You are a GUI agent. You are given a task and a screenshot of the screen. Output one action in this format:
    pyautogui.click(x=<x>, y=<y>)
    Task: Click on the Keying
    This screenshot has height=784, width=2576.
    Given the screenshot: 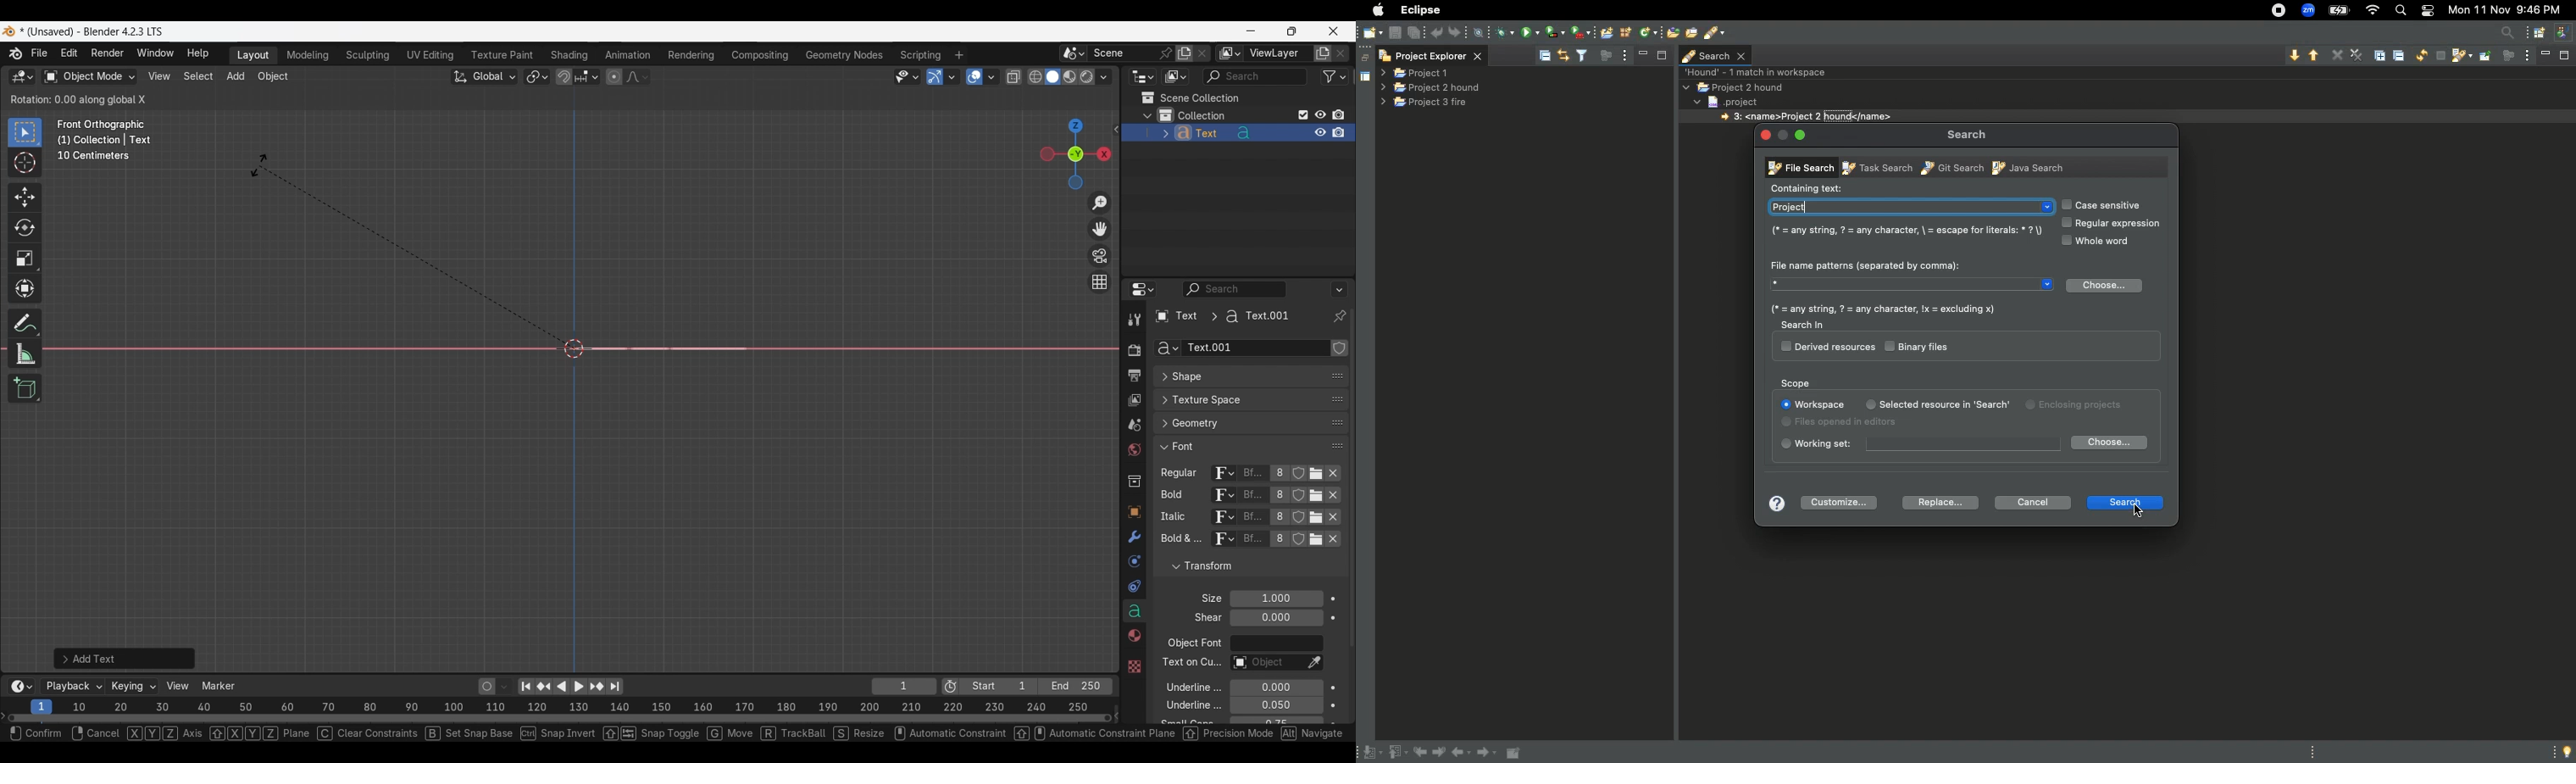 What is the action you would take?
    pyautogui.click(x=132, y=685)
    